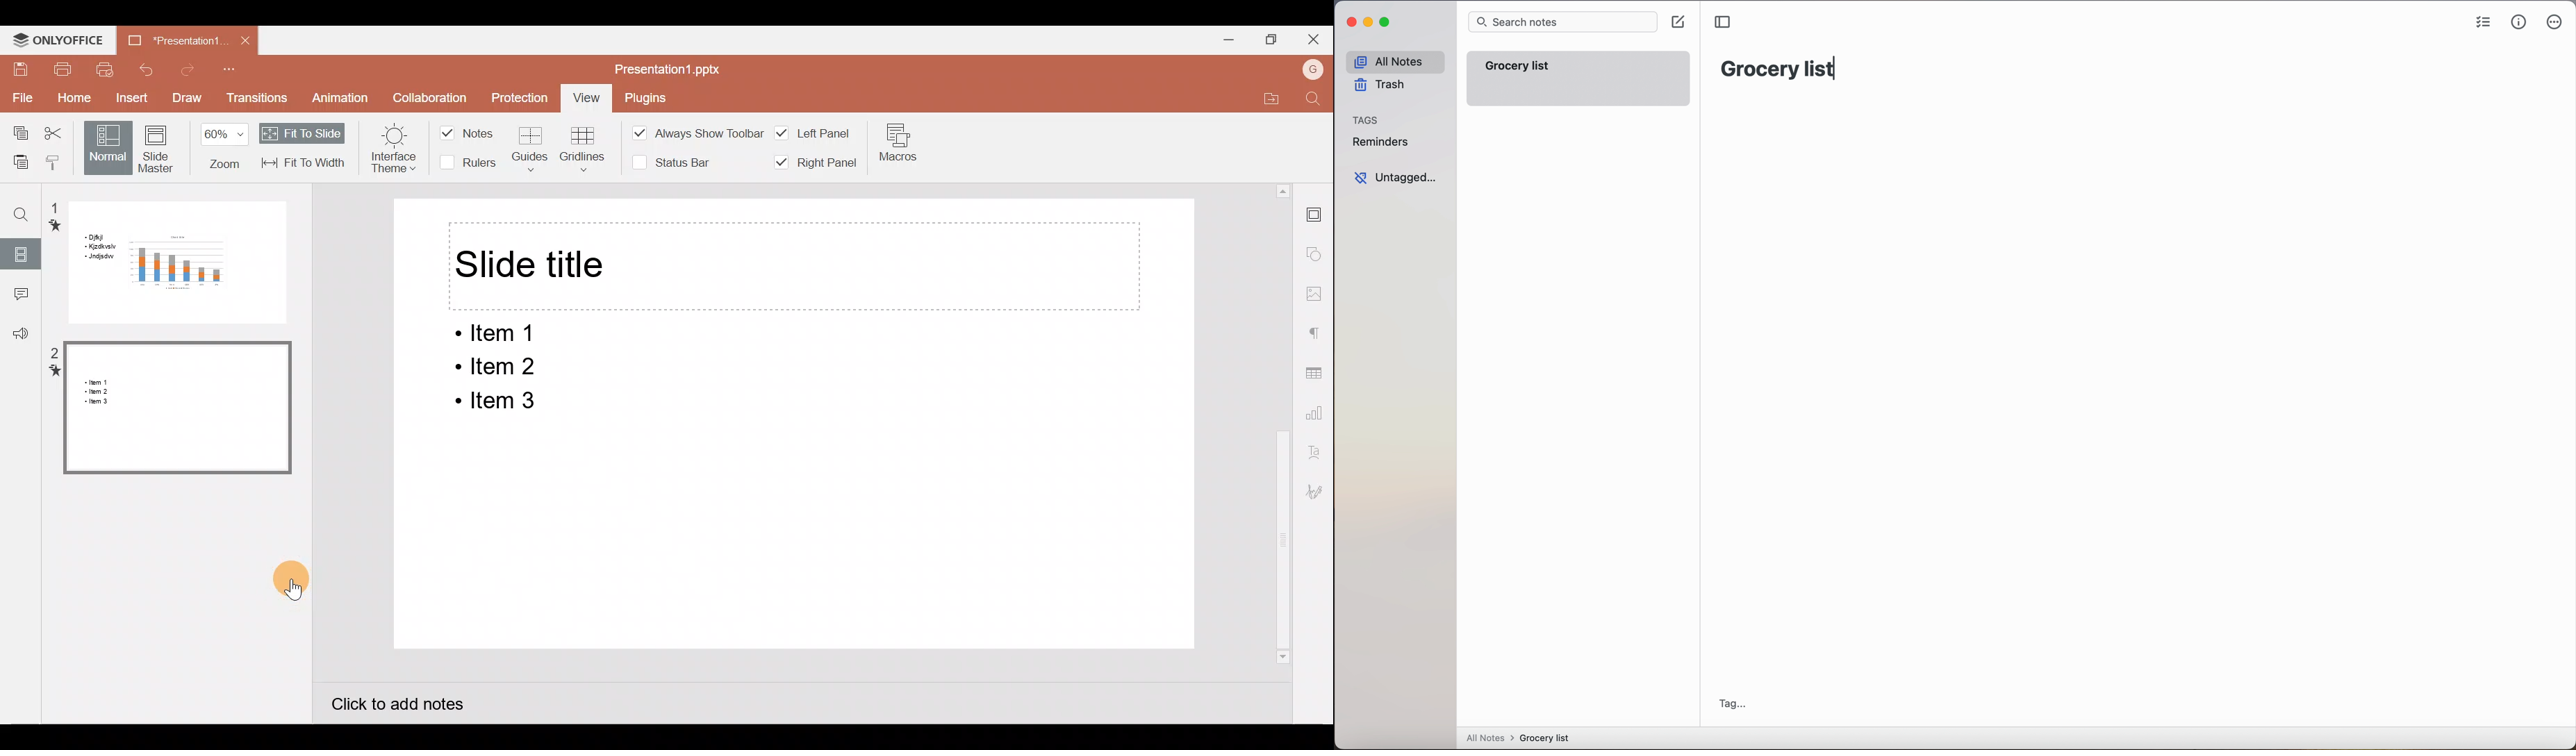 The width and height of the screenshot is (2576, 756). Describe the element at coordinates (395, 147) in the screenshot. I see `Interface theme` at that location.